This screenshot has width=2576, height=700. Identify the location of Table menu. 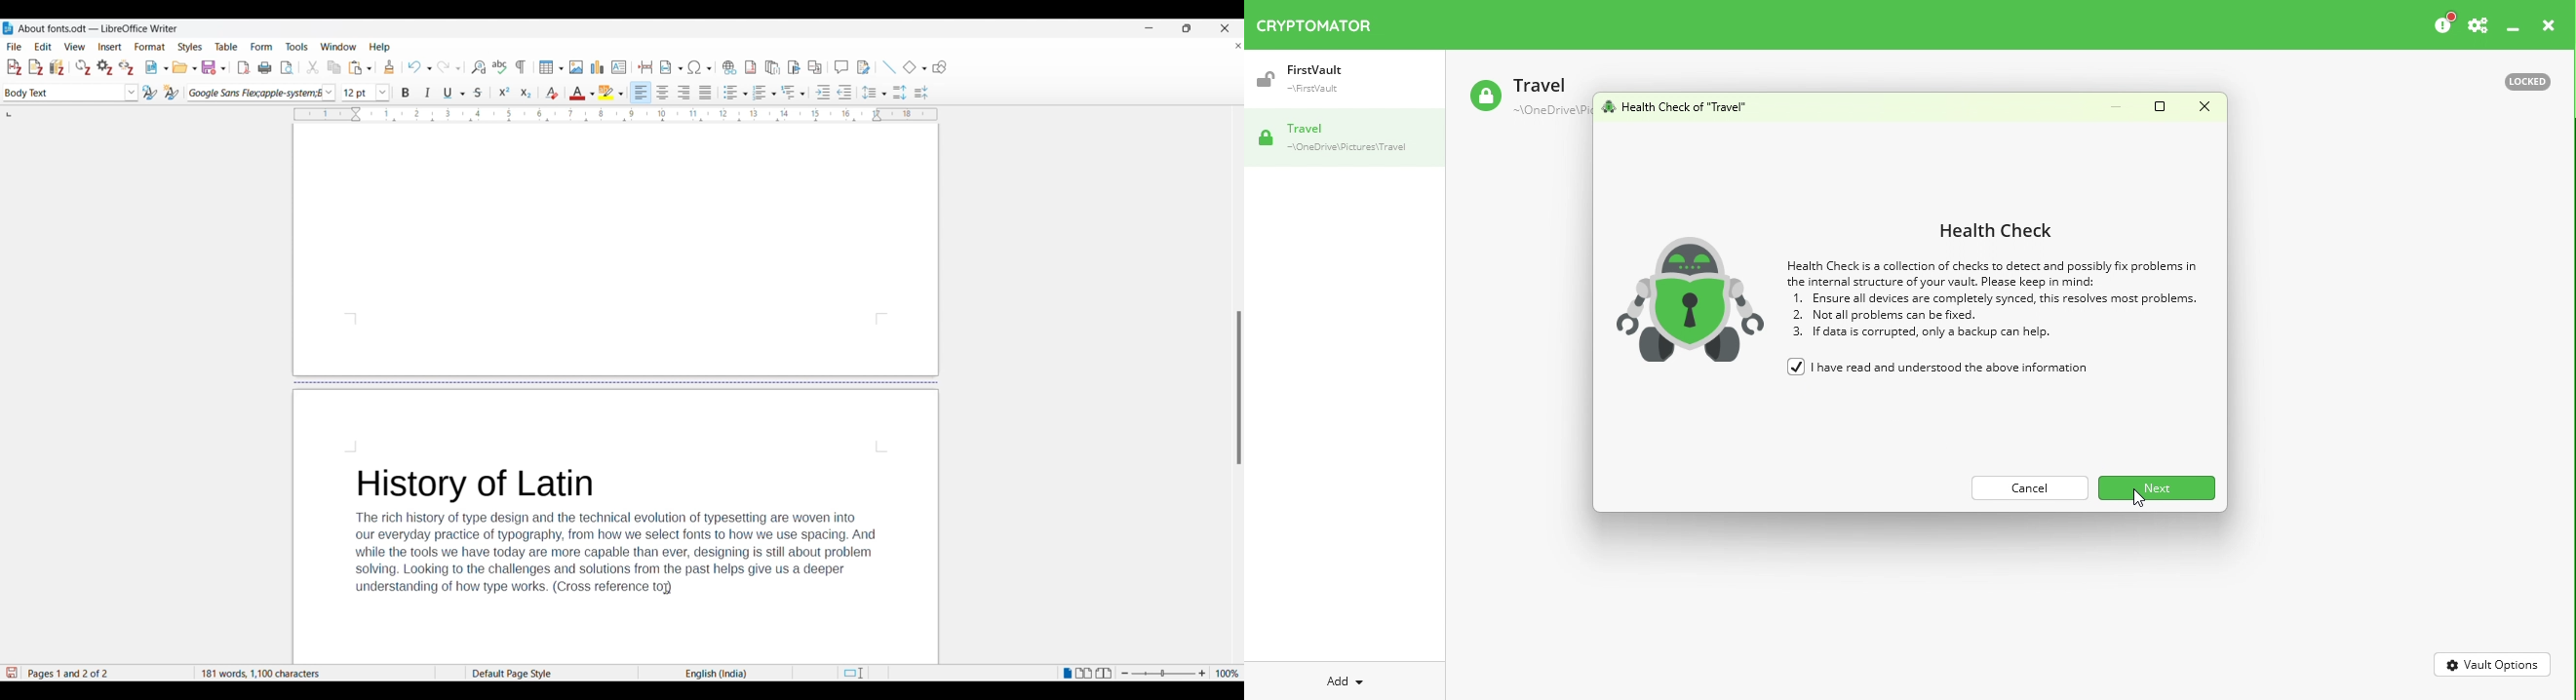
(227, 47).